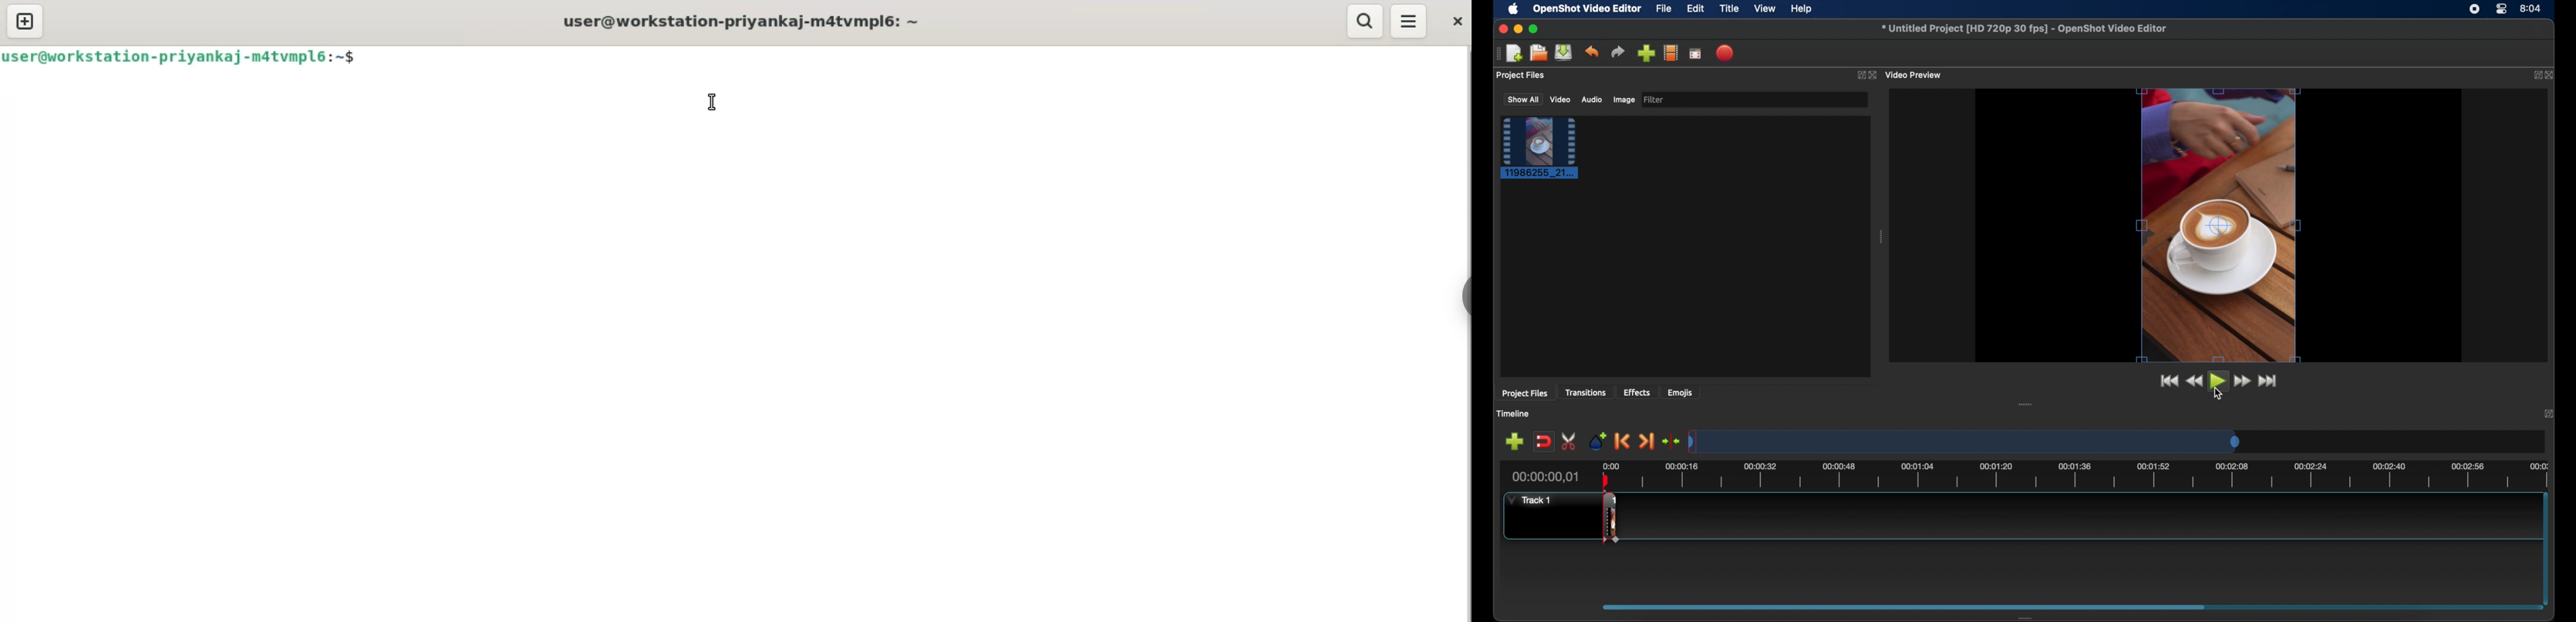  What do you see at coordinates (2553, 75) in the screenshot?
I see `close` at bounding box center [2553, 75].